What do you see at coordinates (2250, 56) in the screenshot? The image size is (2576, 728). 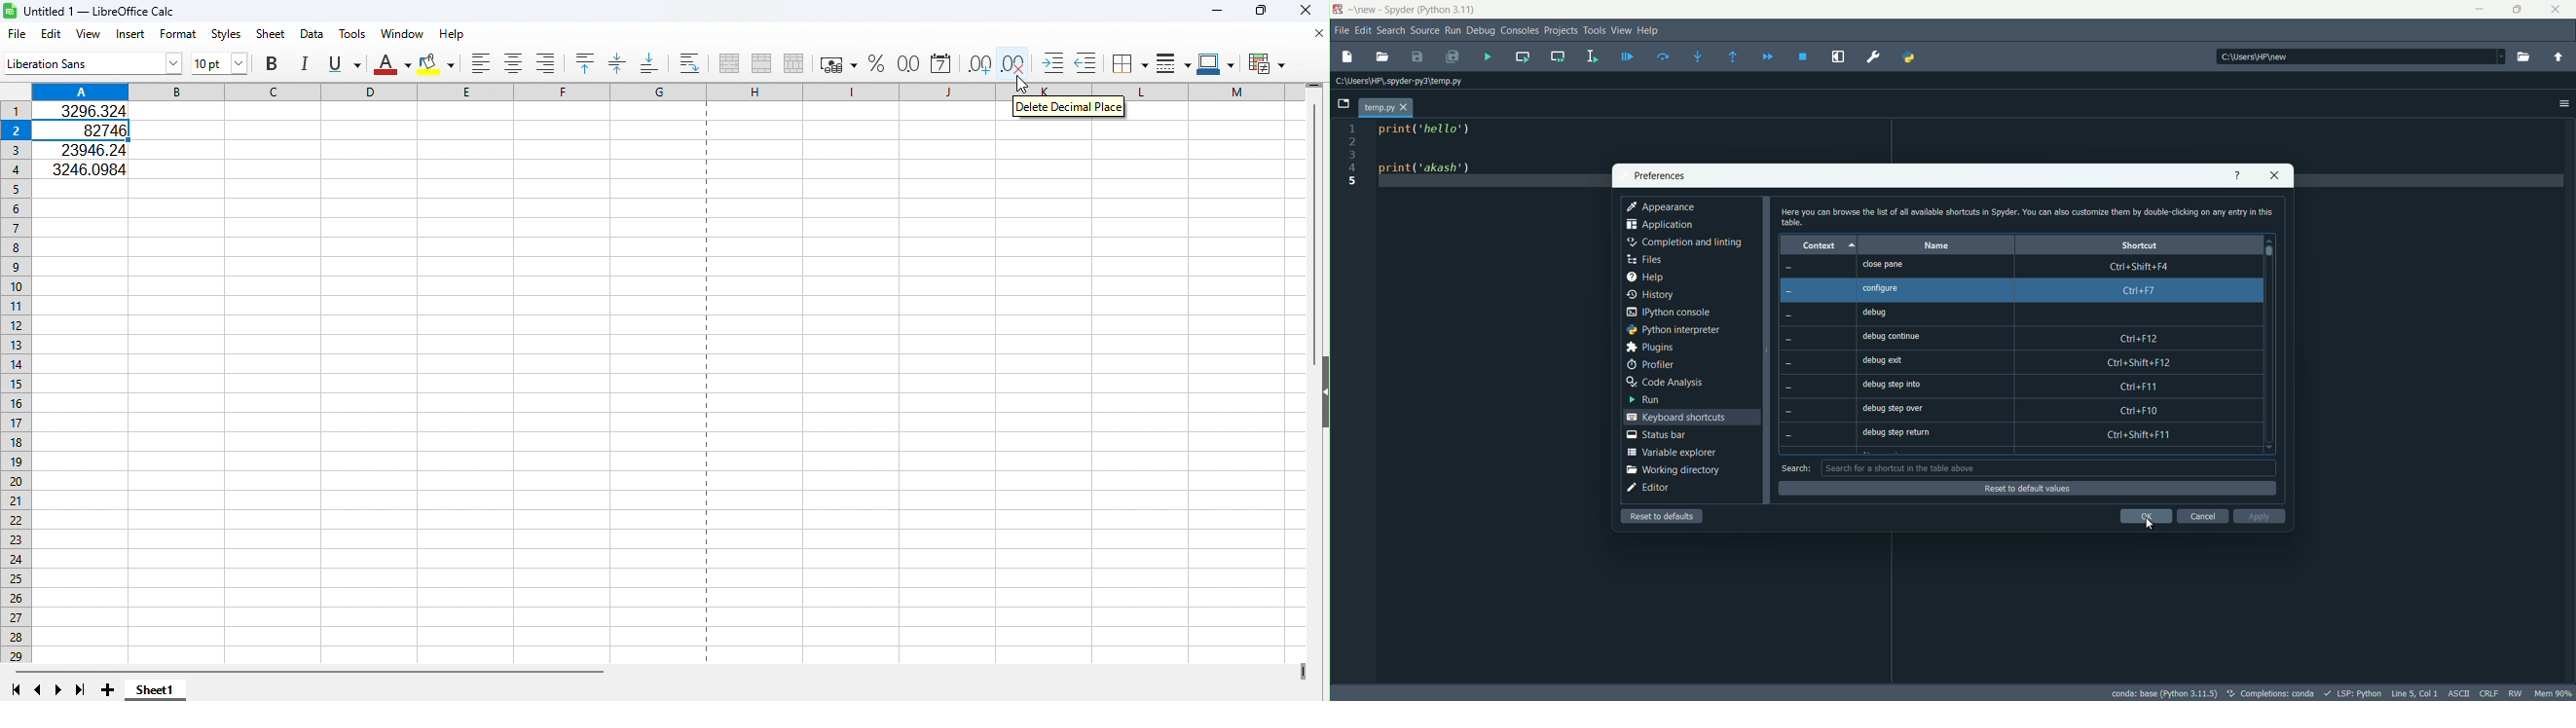 I see `N C:\Users\HP\new` at bounding box center [2250, 56].